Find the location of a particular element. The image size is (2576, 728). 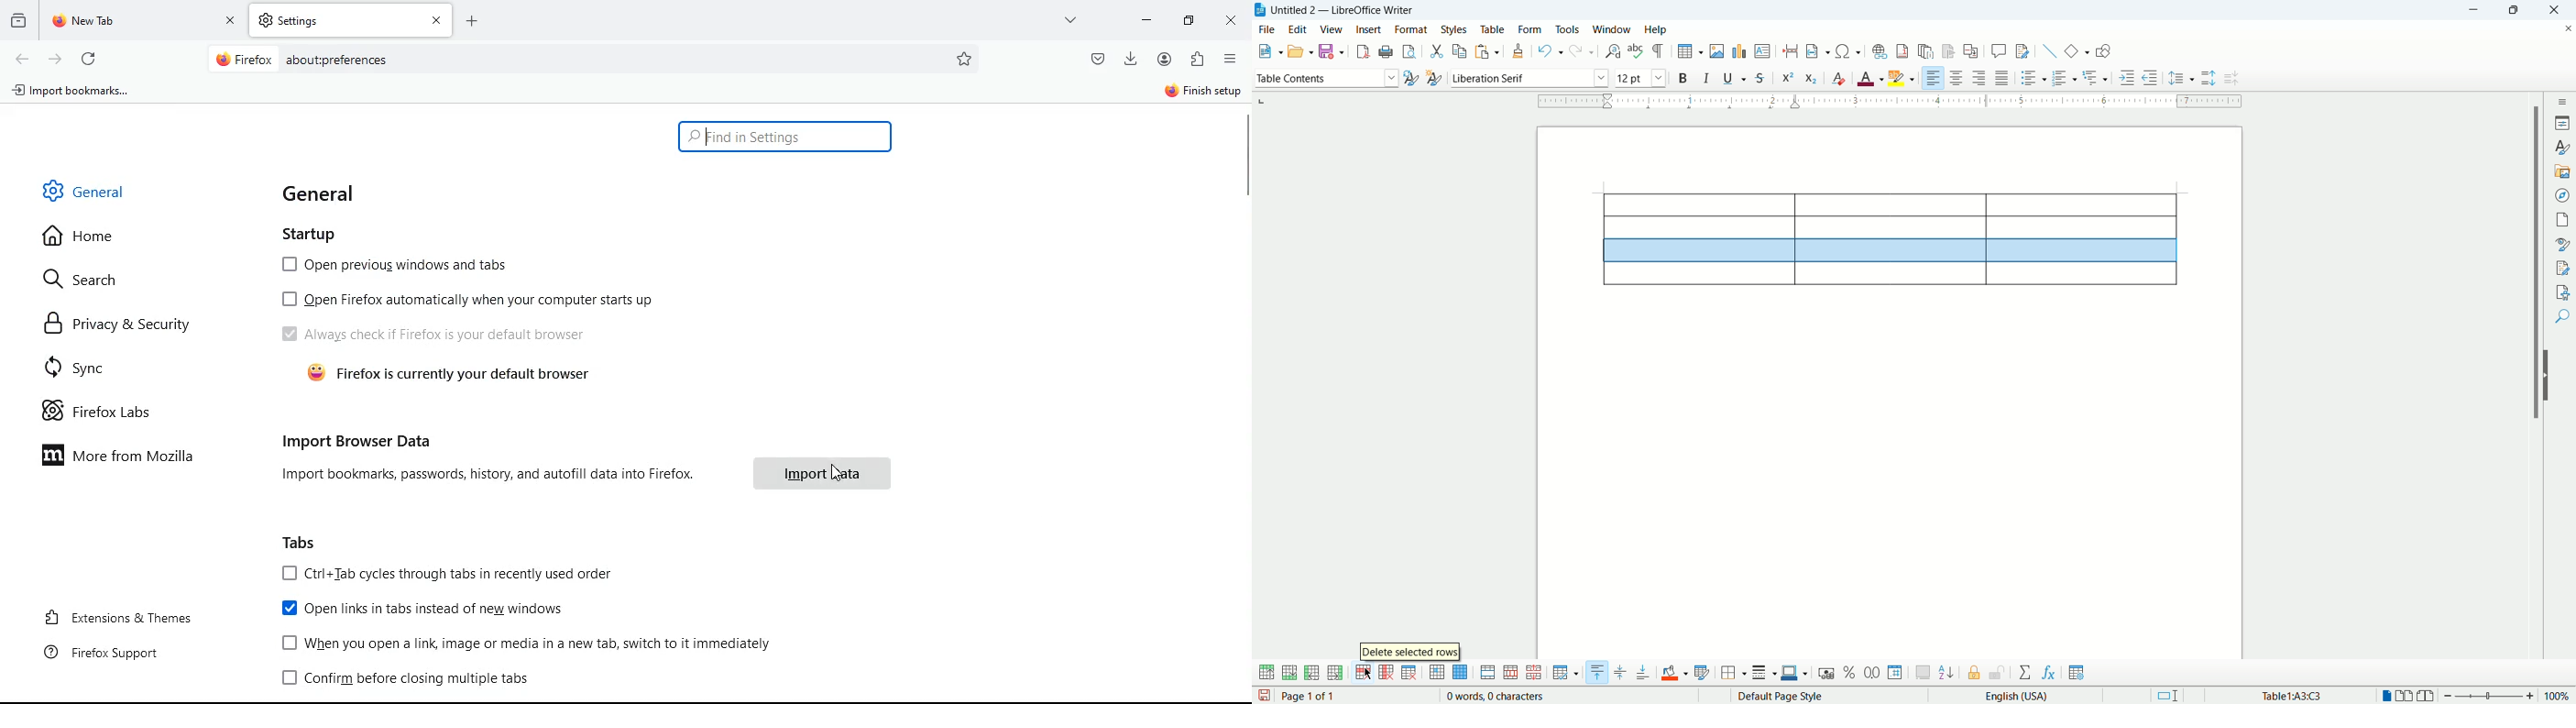

increase line spacing is located at coordinates (2208, 79).